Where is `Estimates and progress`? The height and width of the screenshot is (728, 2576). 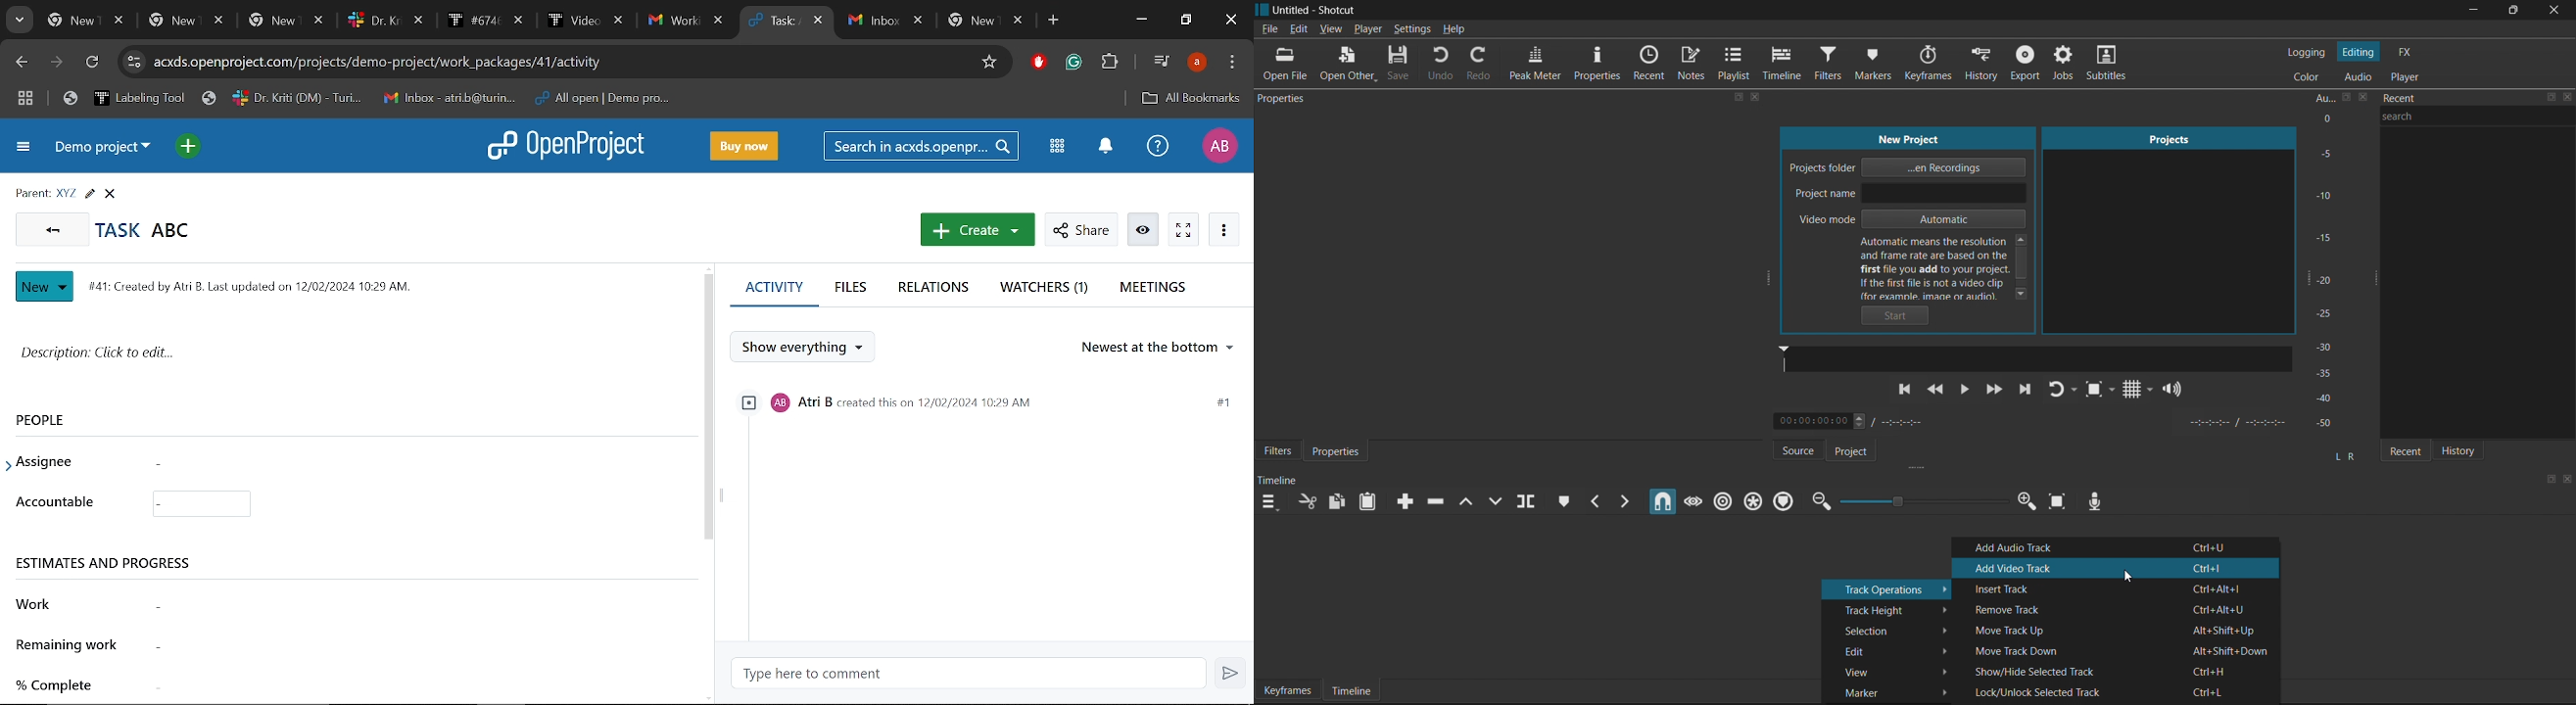
Estimates and progress is located at coordinates (311, 554).